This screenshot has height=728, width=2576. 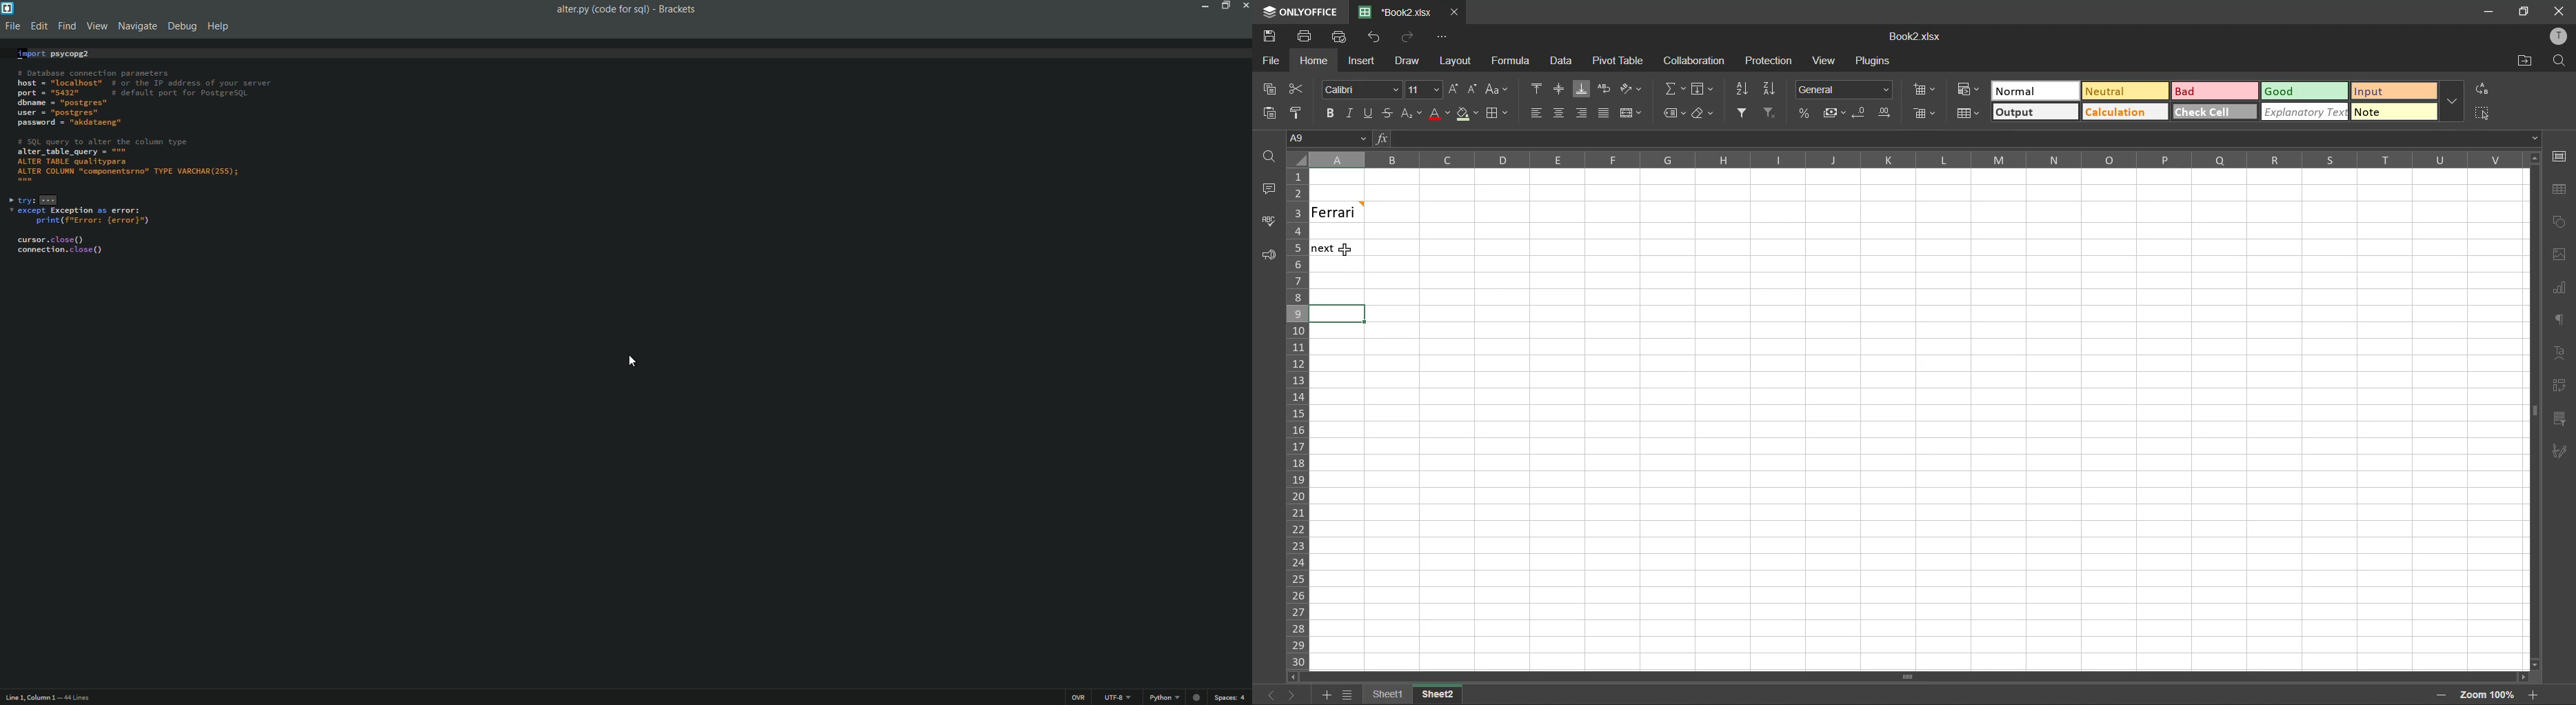 What do you see at coordinates (2561, 453) in the screenshot?
I see `signature` at bounding box center [2561, 453].